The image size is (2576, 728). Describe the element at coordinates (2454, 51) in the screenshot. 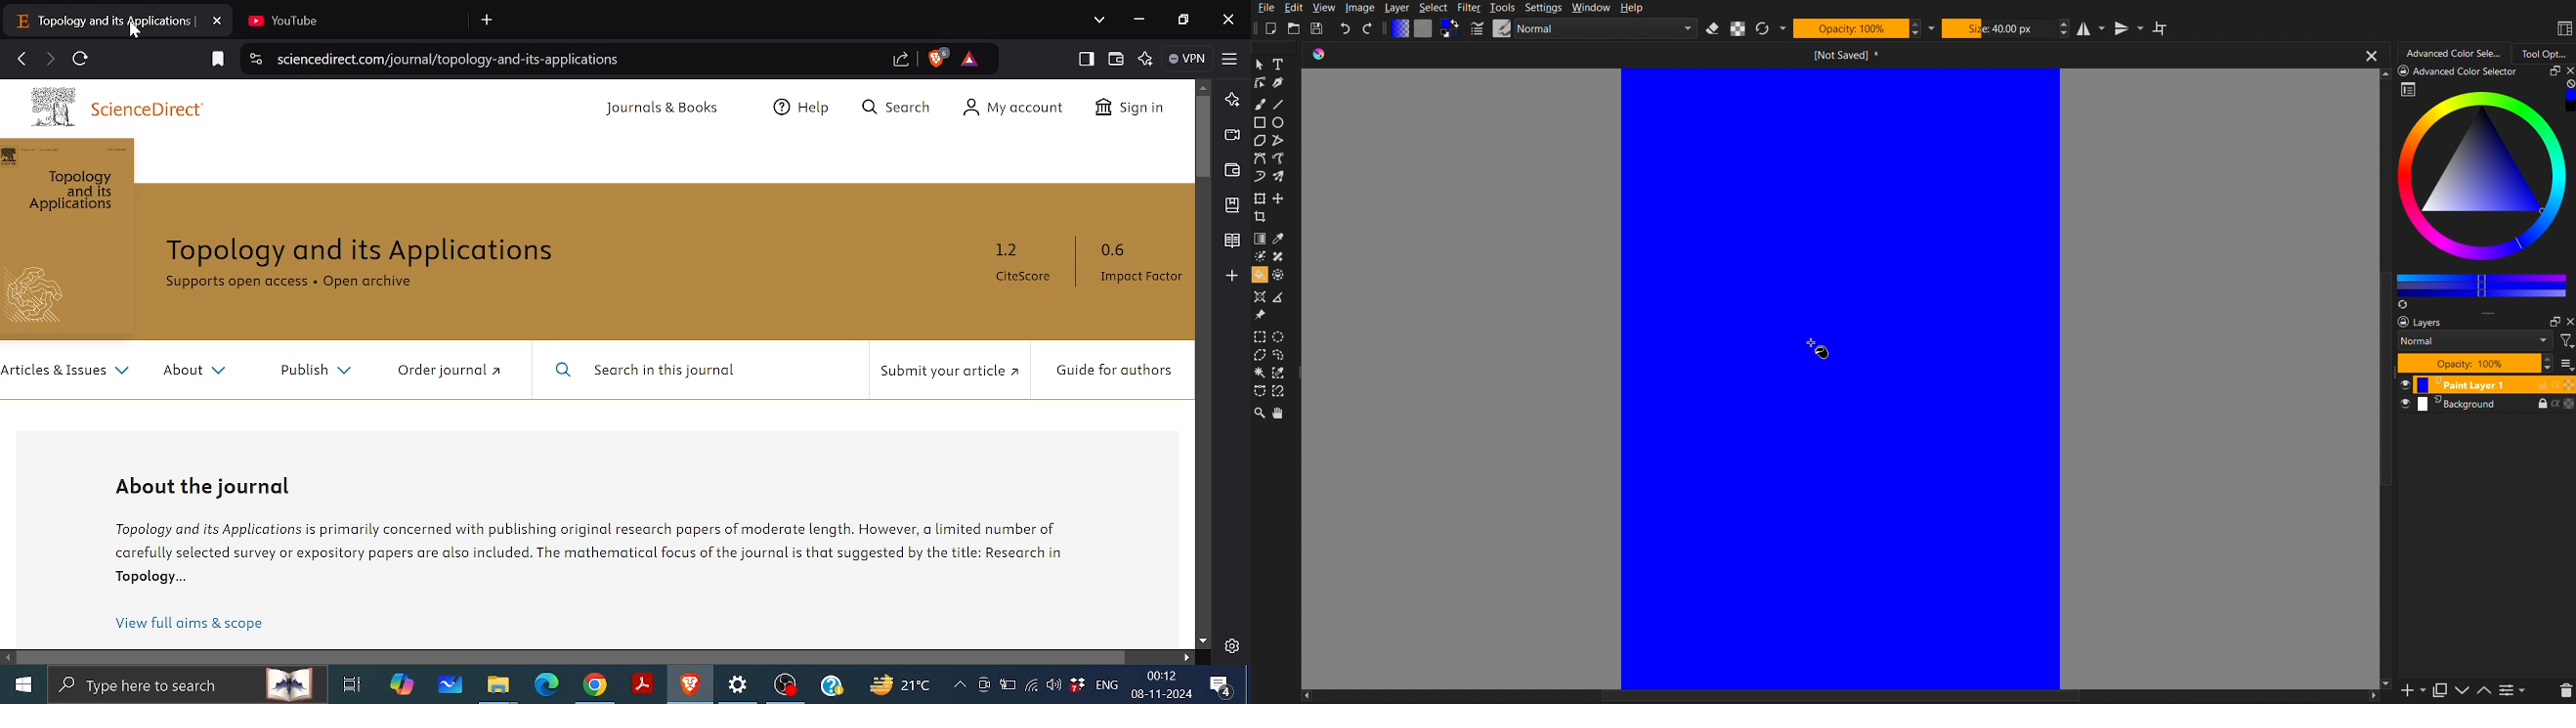

I see `Advanced Color Selector` at that location.